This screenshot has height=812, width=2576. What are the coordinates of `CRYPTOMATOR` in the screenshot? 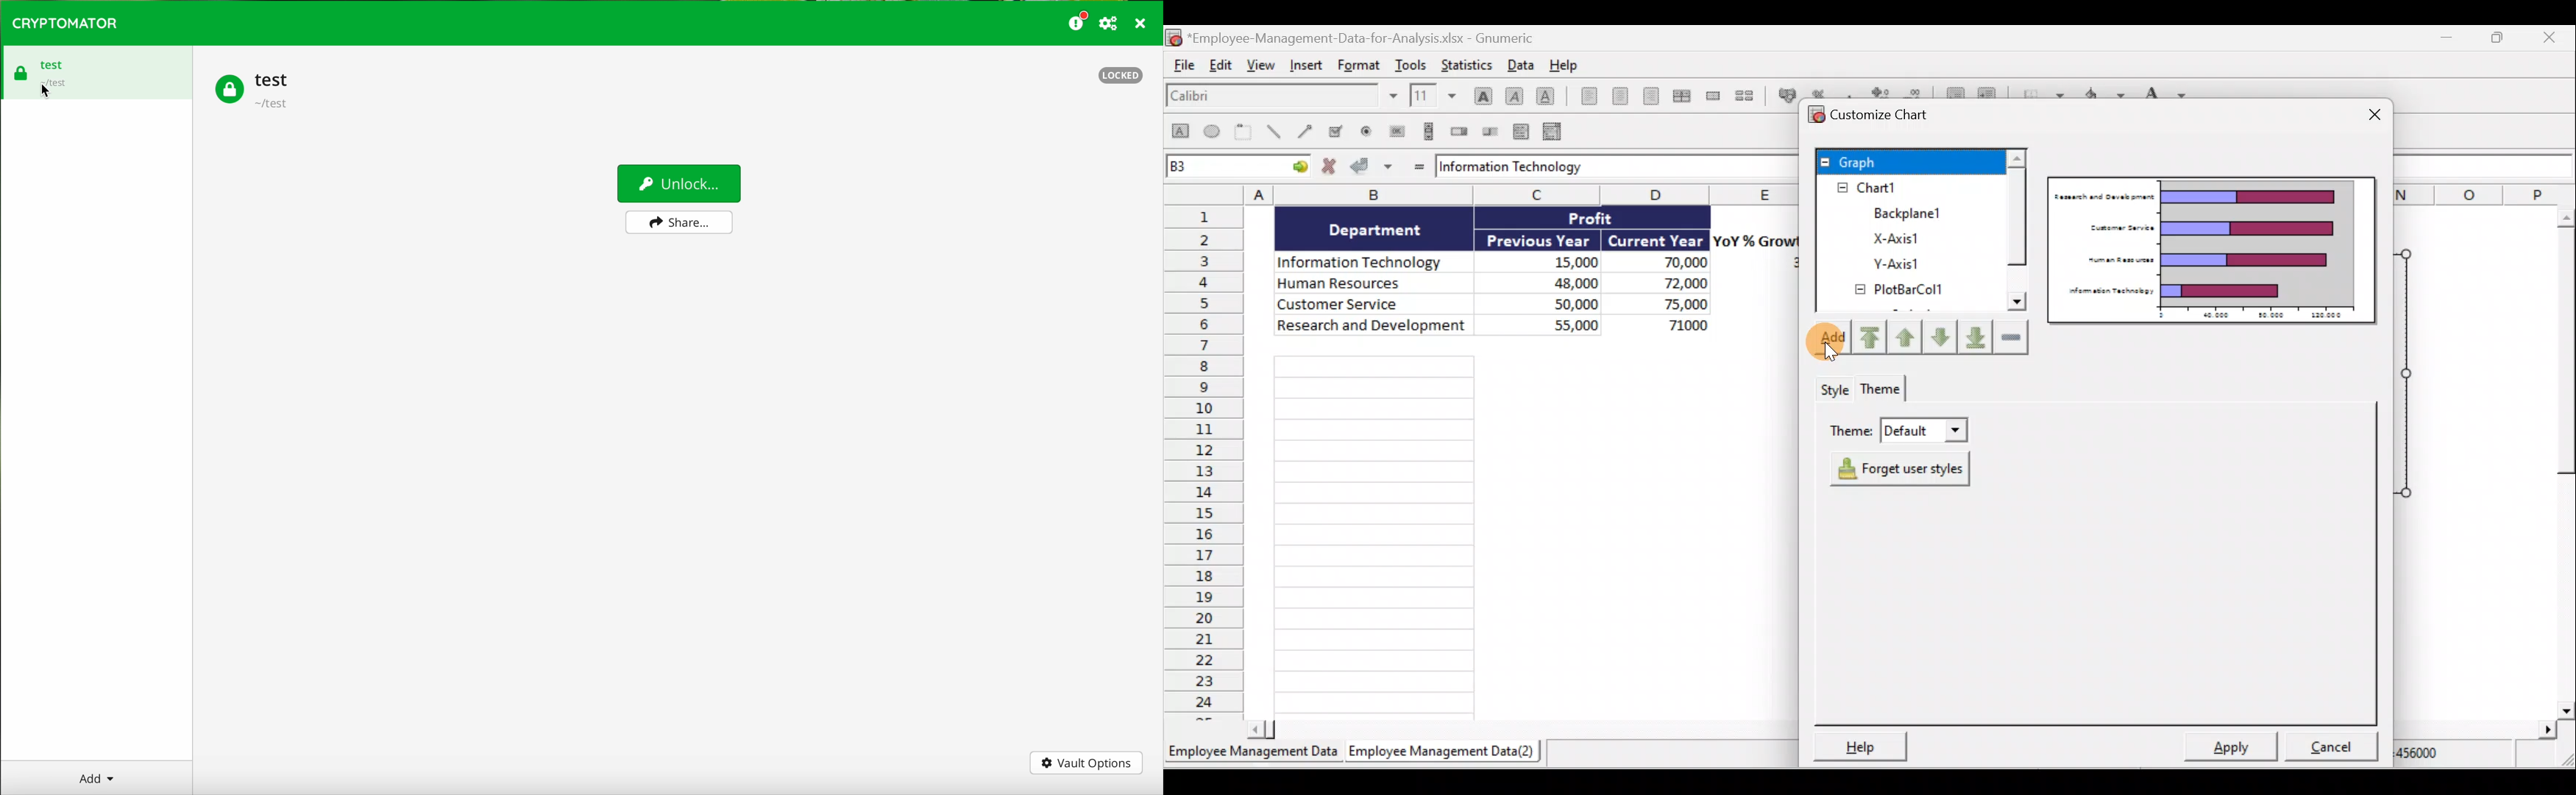 It's located at (65, 21).